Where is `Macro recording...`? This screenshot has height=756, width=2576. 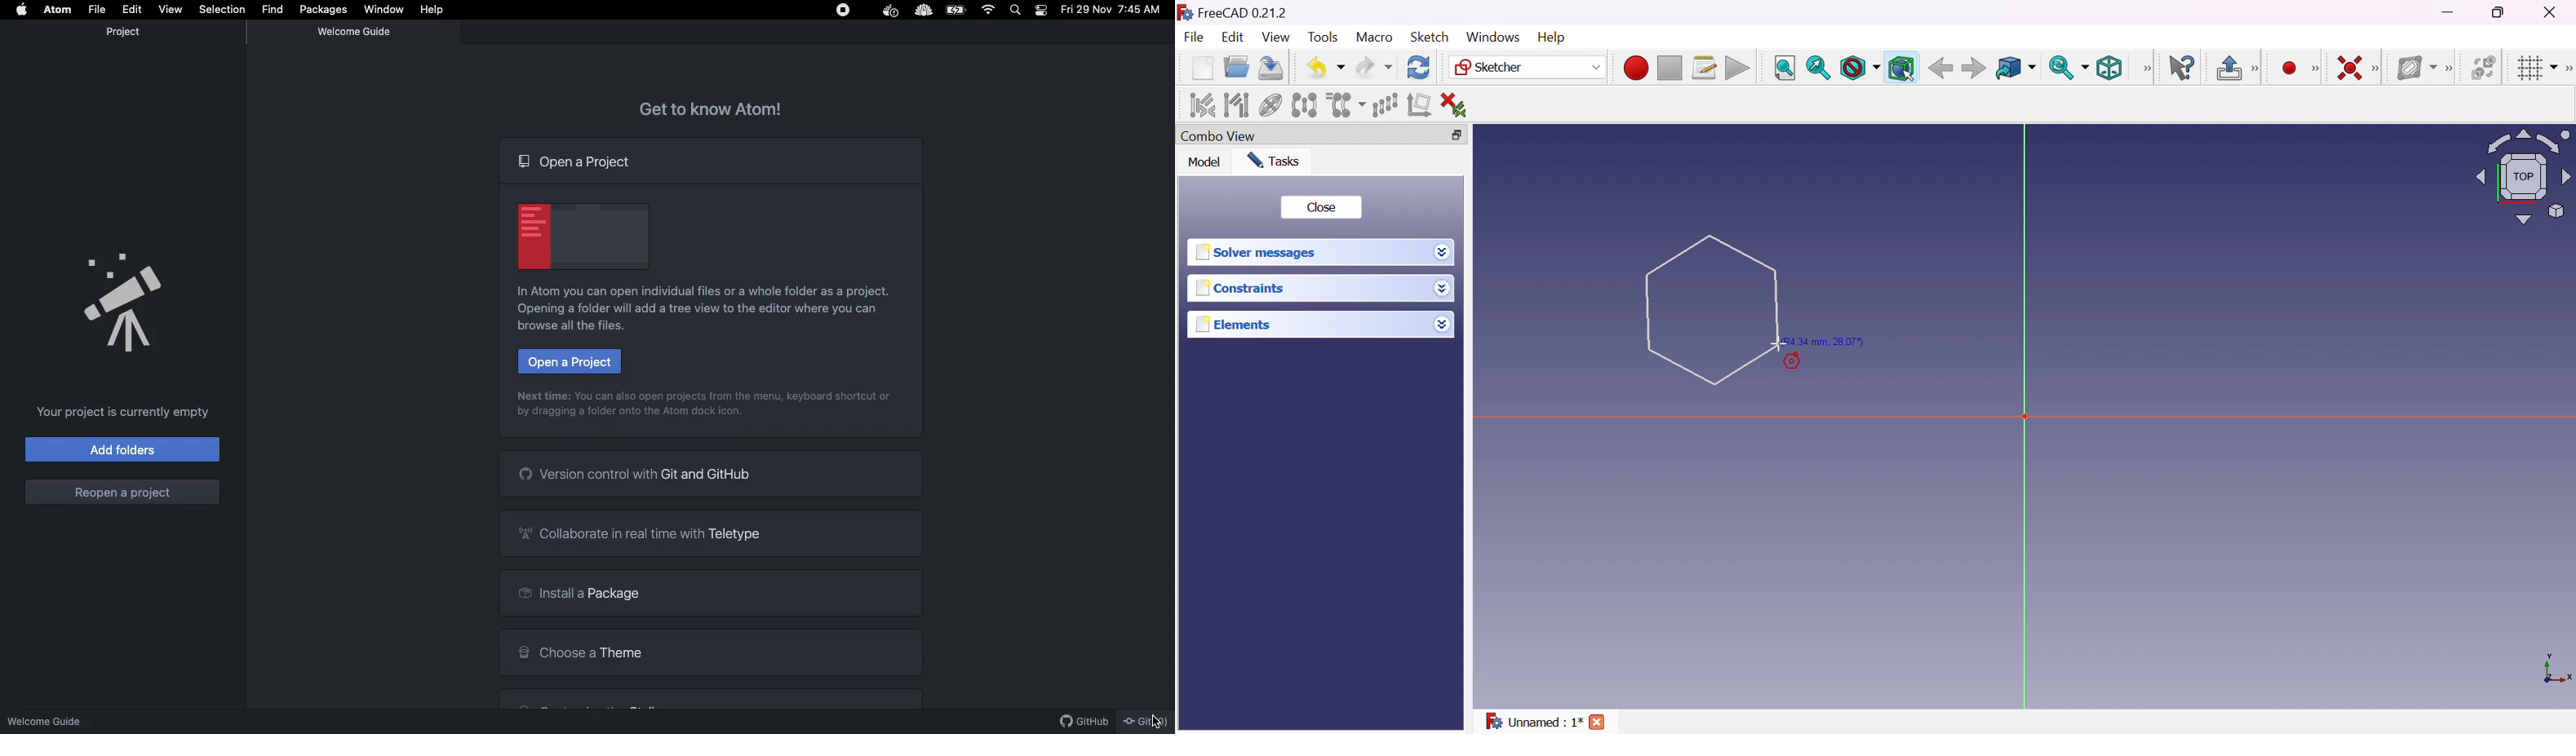
Macro recording... is located at coordinates (1636, 68).